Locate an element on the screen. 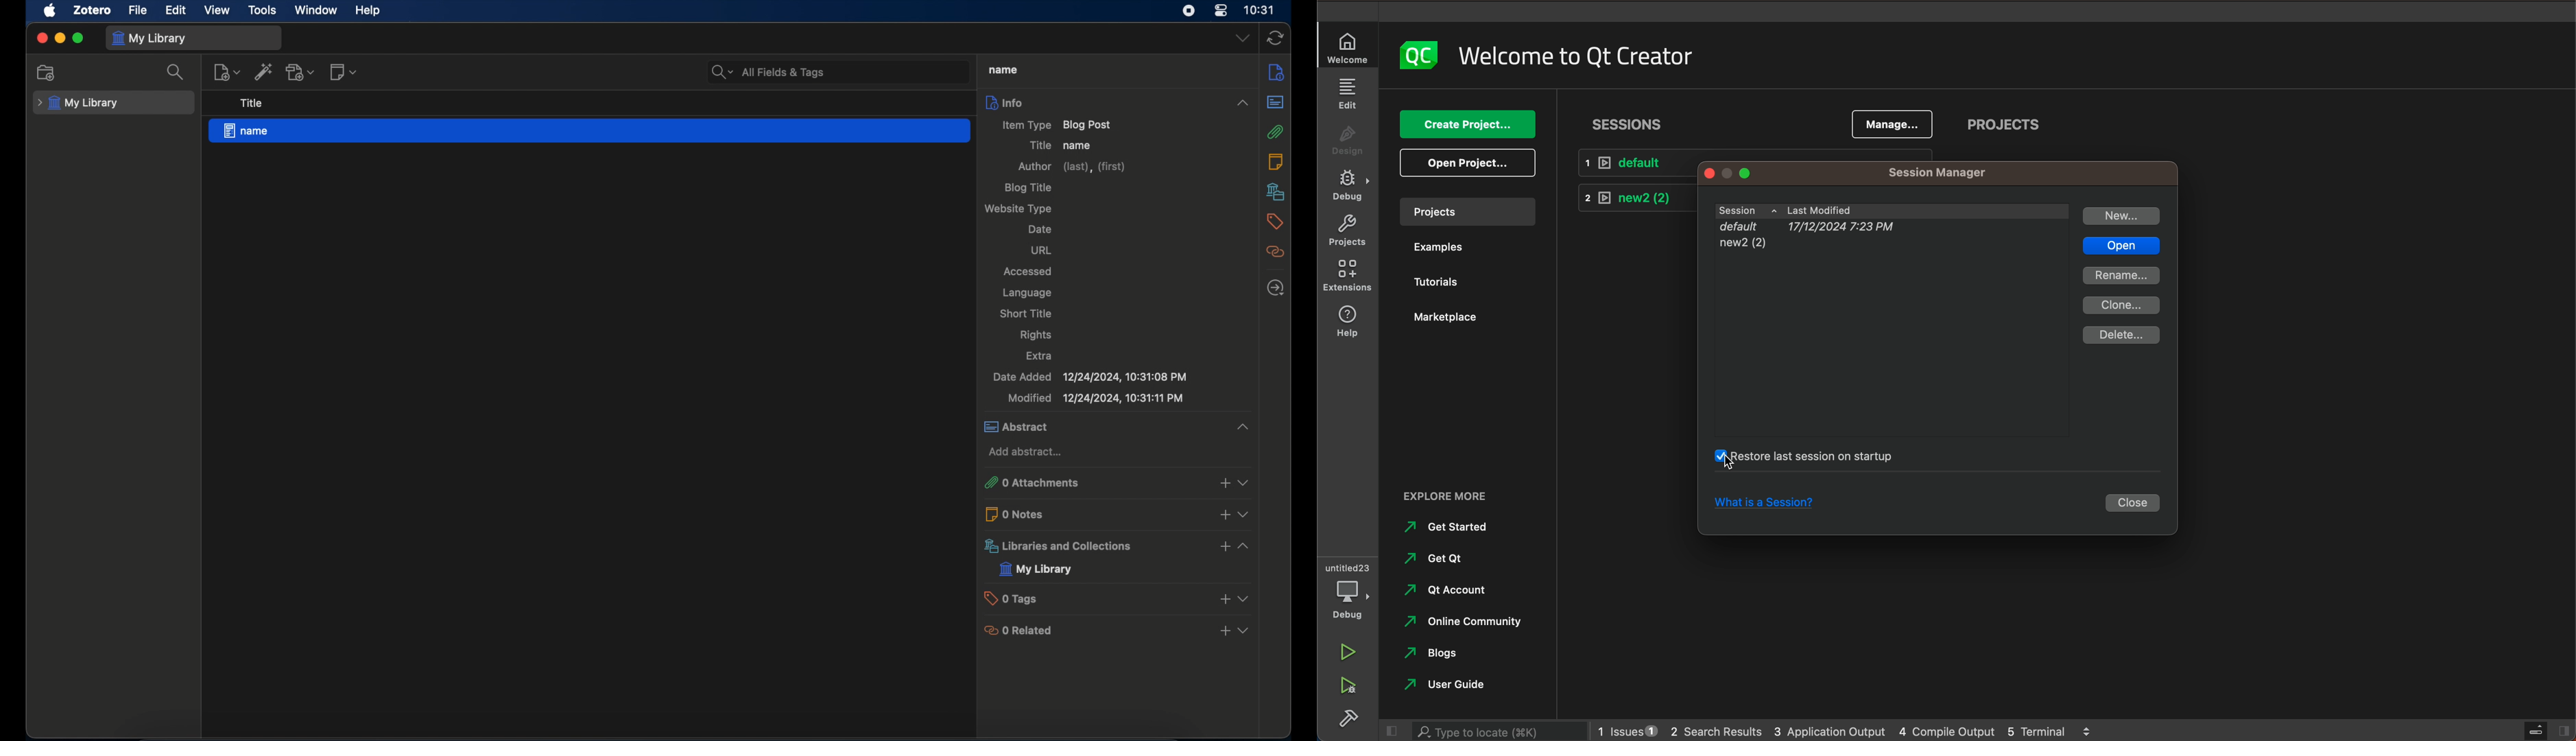  default is located at coordinates (1633, 163).